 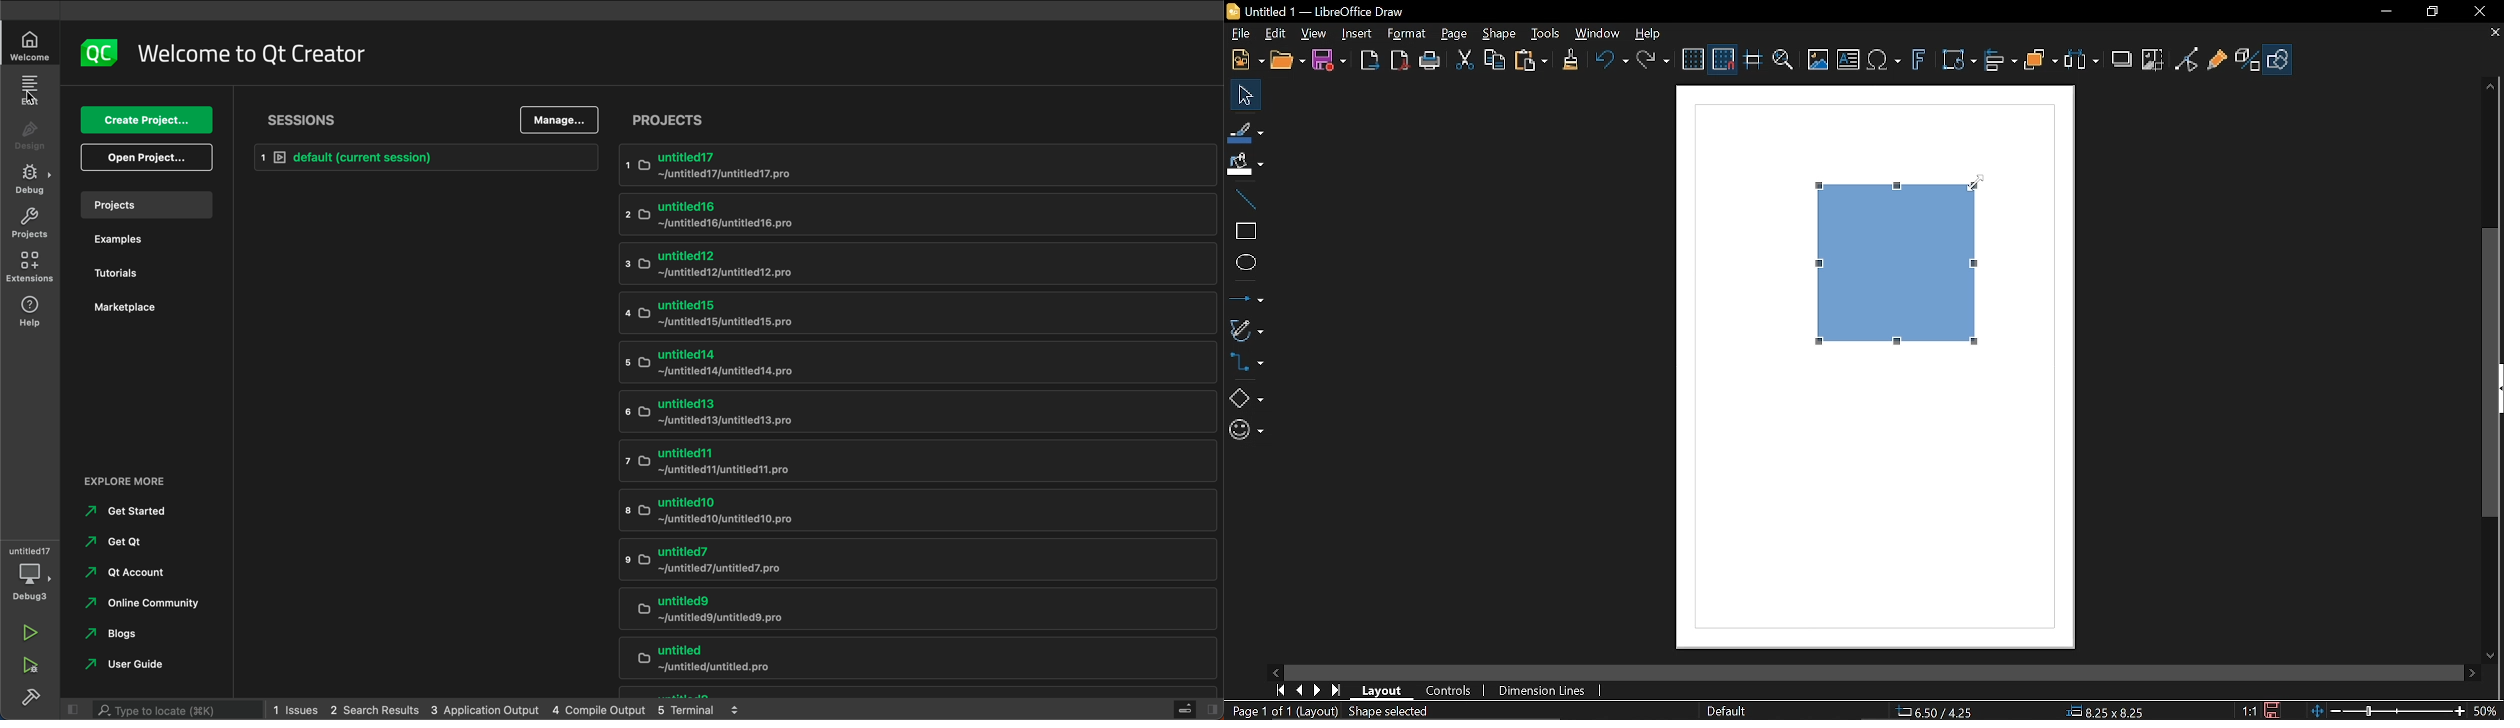 What do you see at coordinates (33, 93) in the screenshot?
I see `edit` at bounding box center [33, 93].